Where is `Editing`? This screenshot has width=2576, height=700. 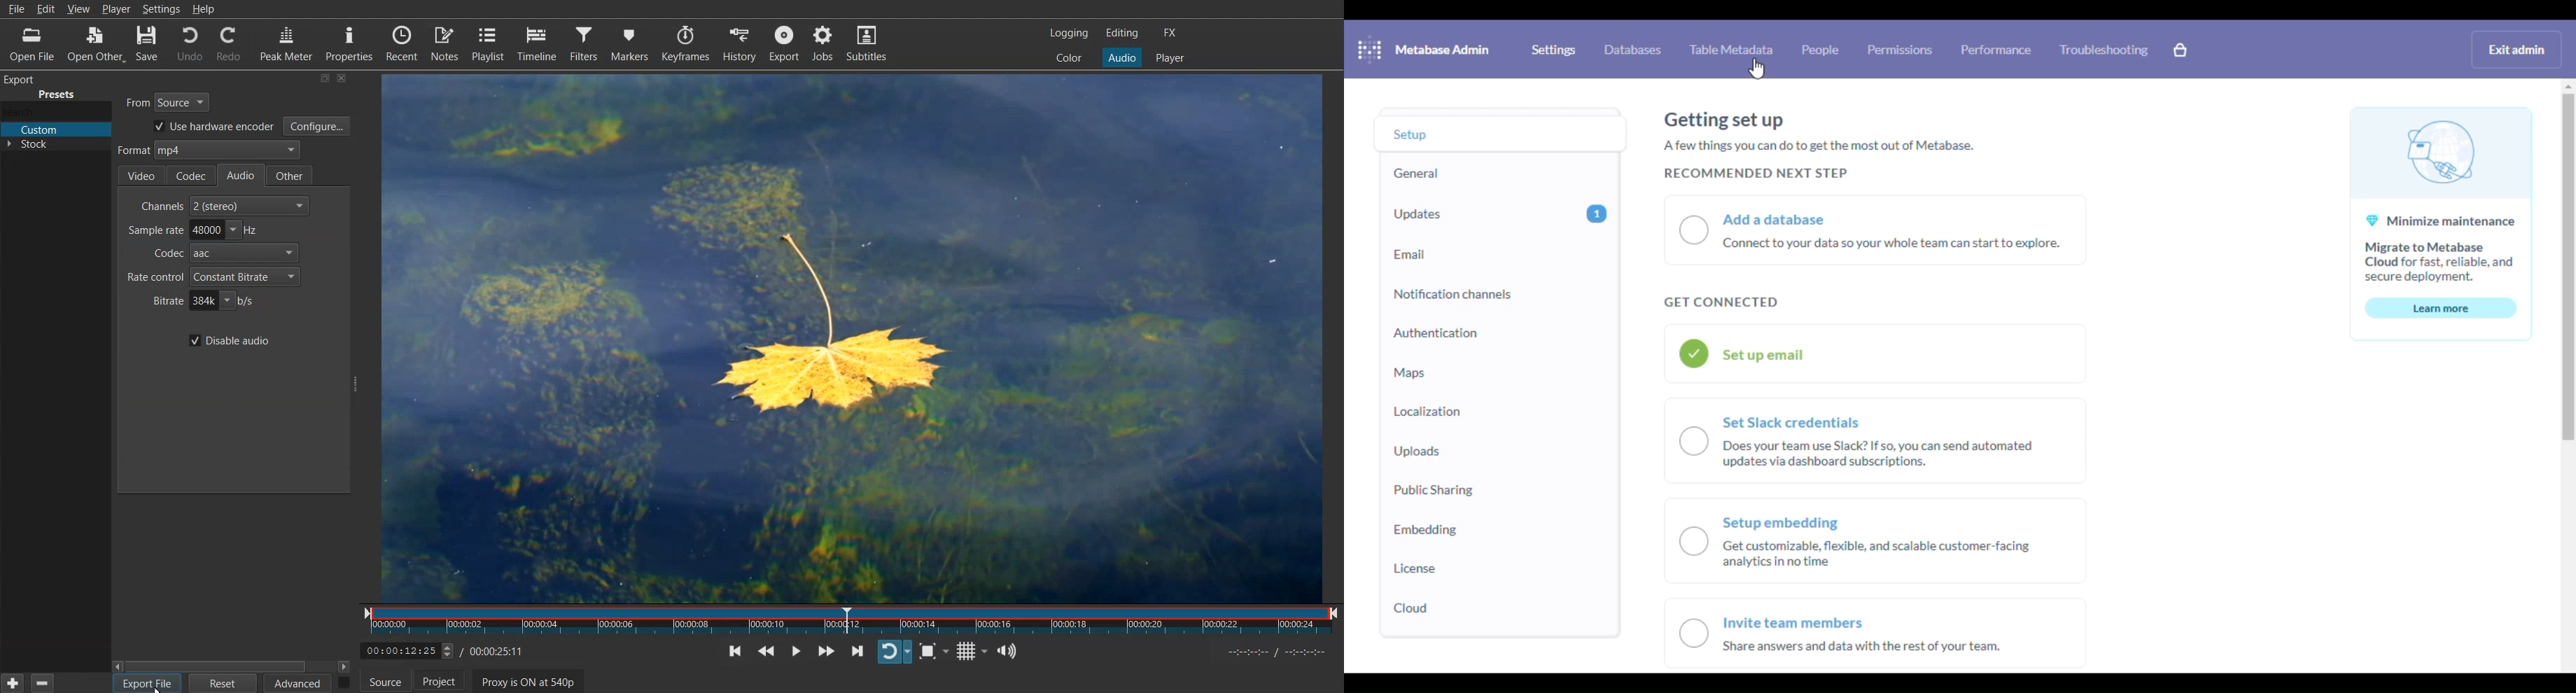 Editing is located at coordinates (1122, 32).